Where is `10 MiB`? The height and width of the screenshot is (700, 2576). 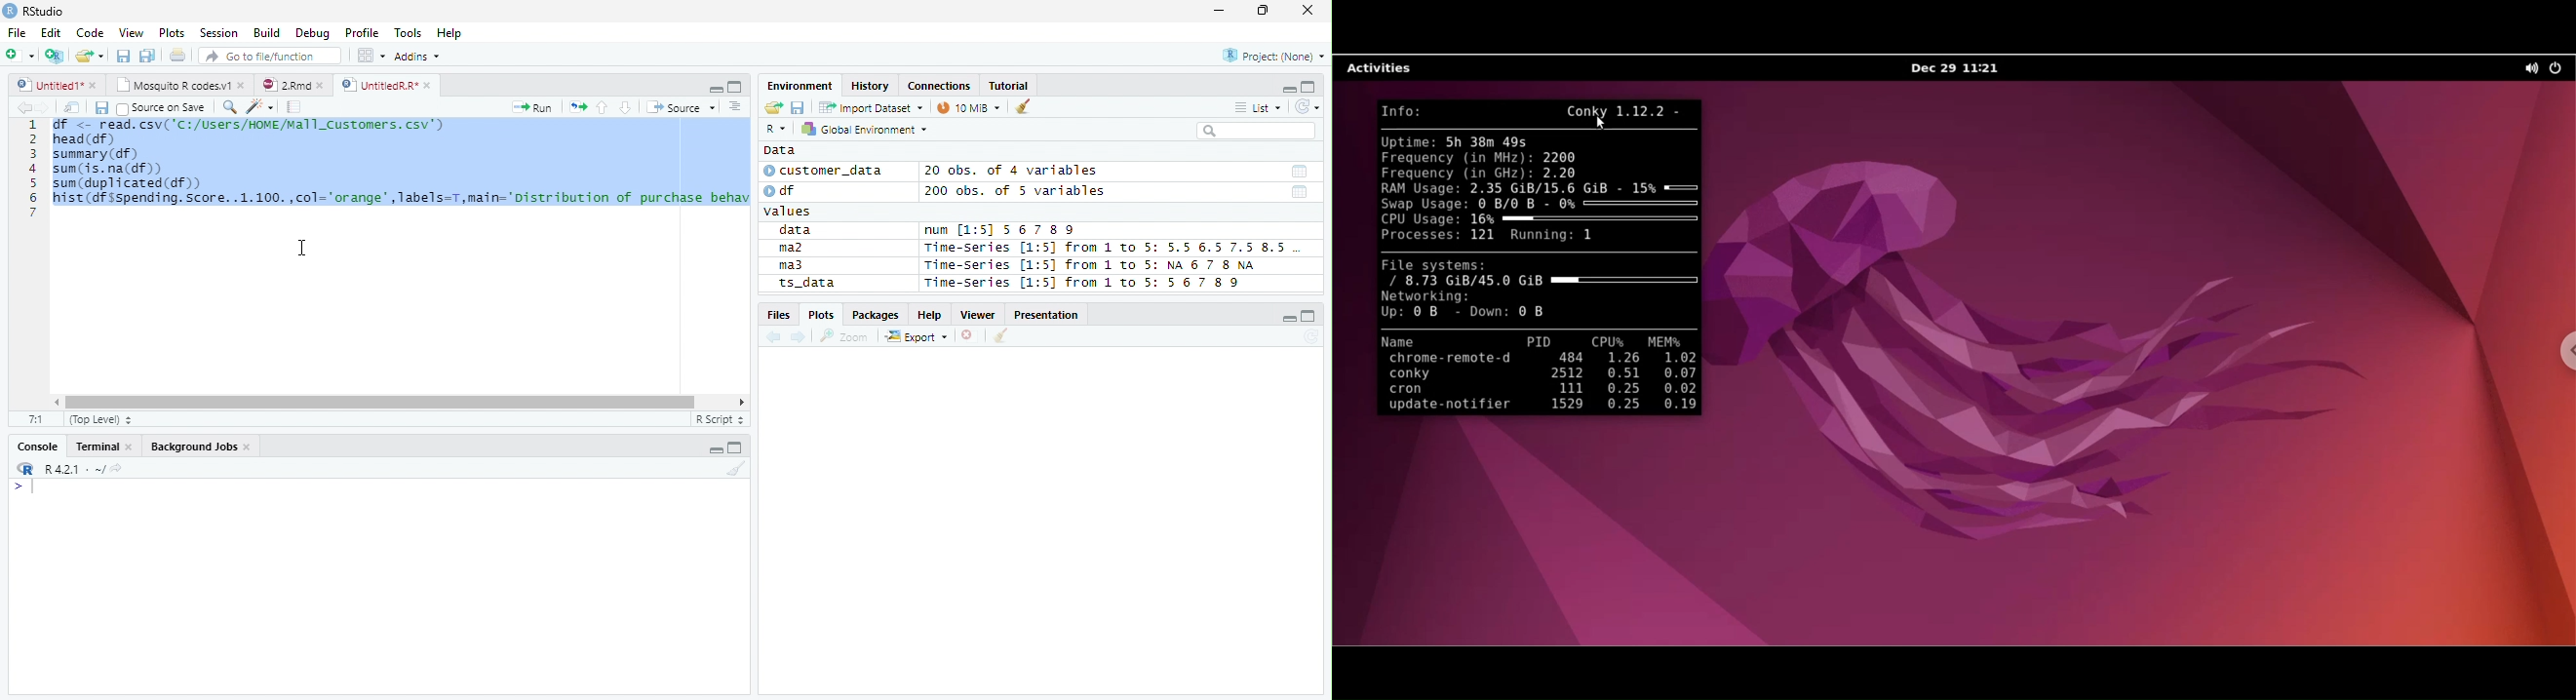
10 MiB is located at coordinates (970, 107).